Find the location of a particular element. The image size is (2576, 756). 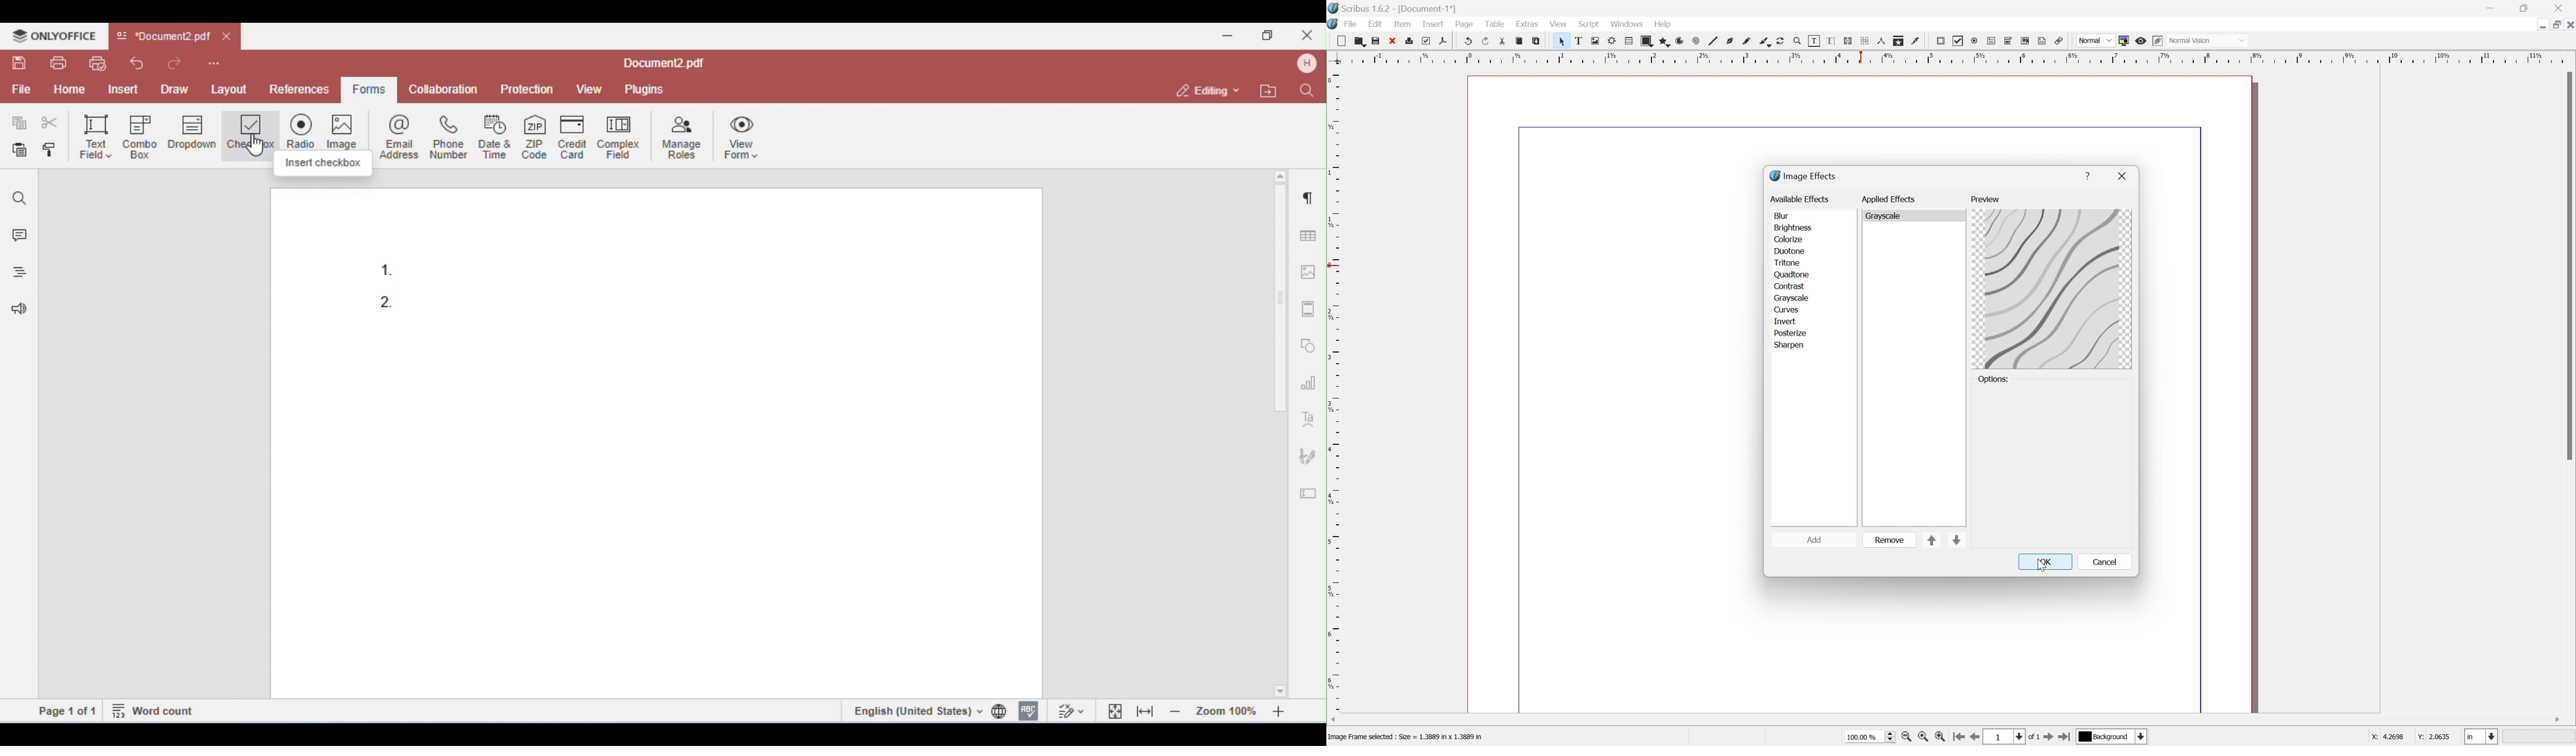

contrast is located at coordinates (1791, 286).